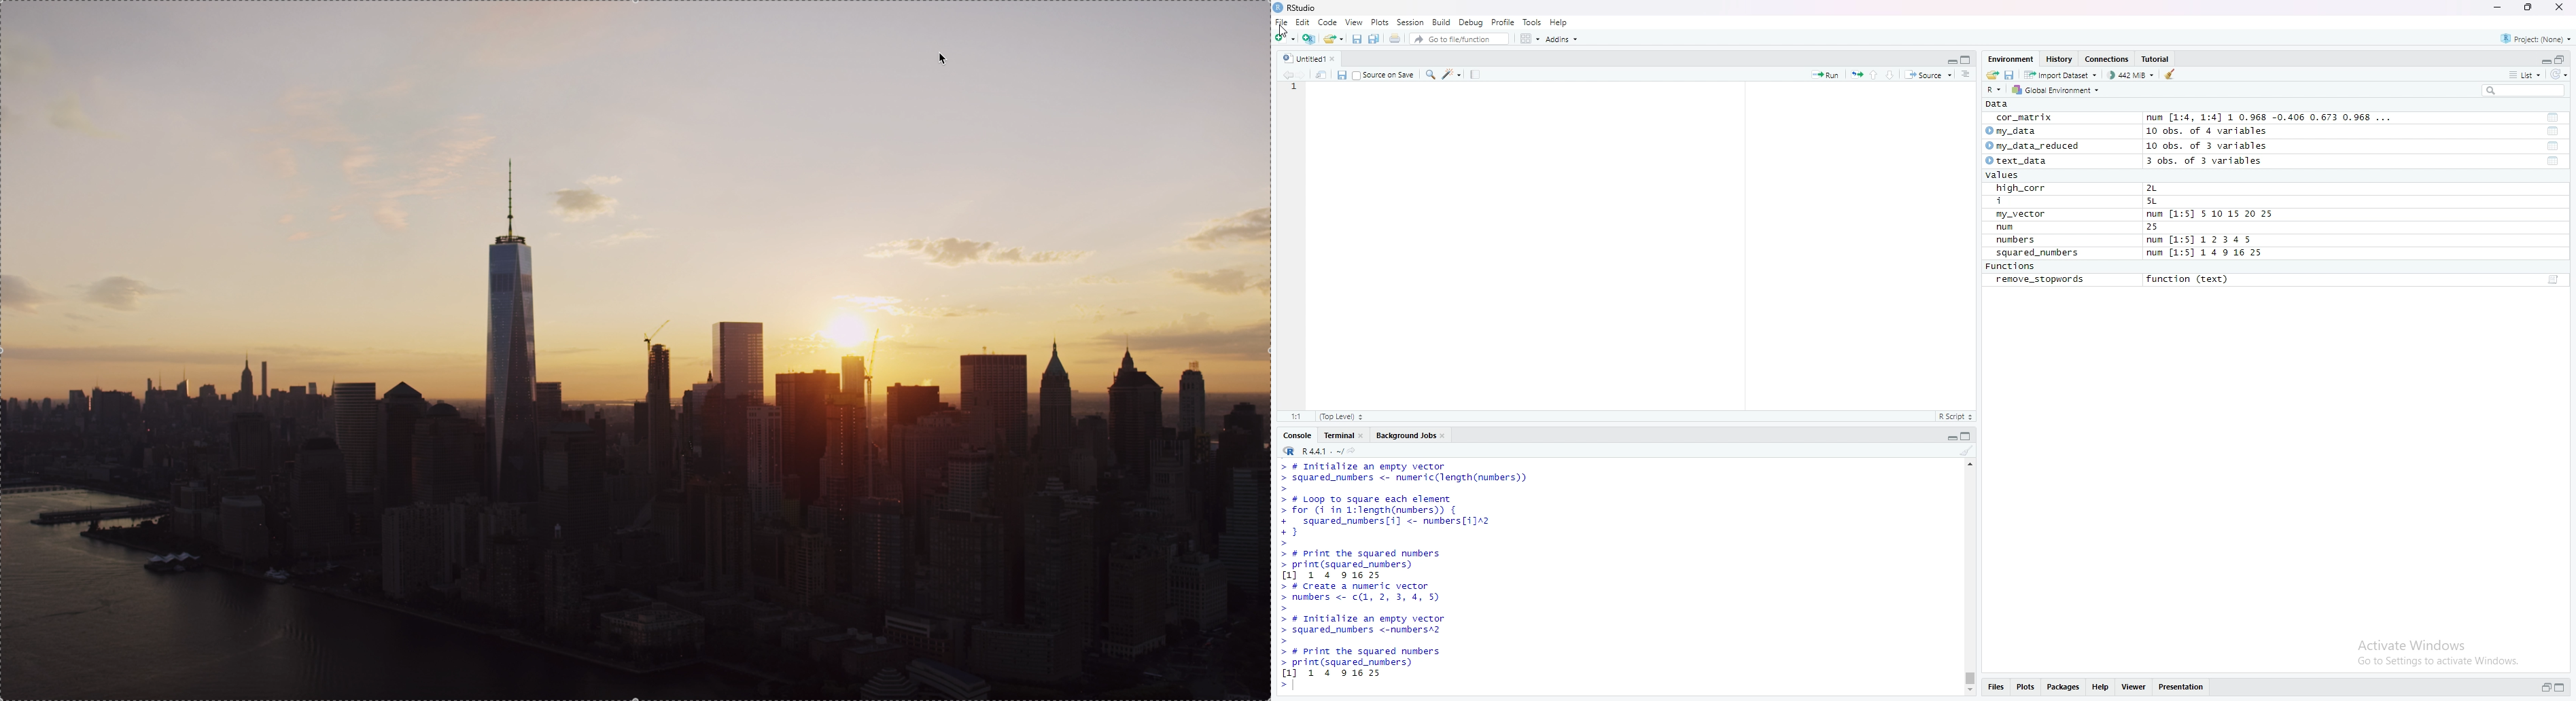  What do you see at coordinates (2060, 58) in the screenshot?
I see `History` at bounding box center [2060, 58].